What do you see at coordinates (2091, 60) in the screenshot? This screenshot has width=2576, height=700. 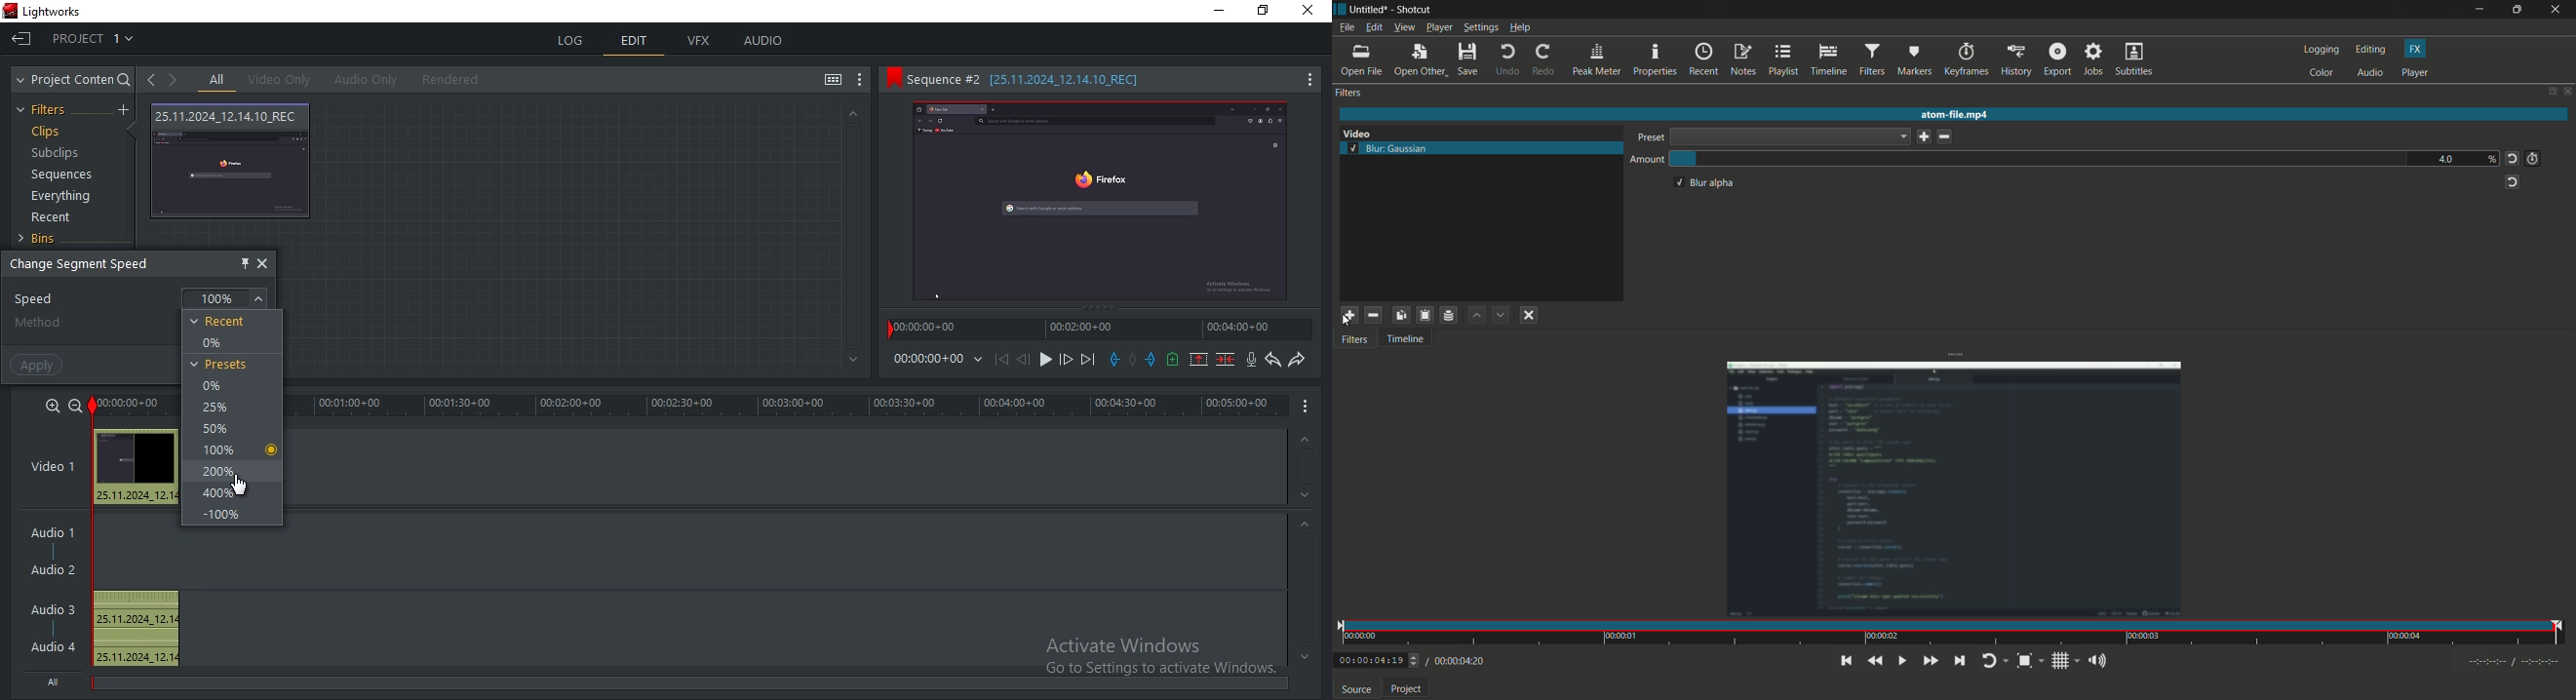 I see `jobs` at bounding box center [2091, 60].